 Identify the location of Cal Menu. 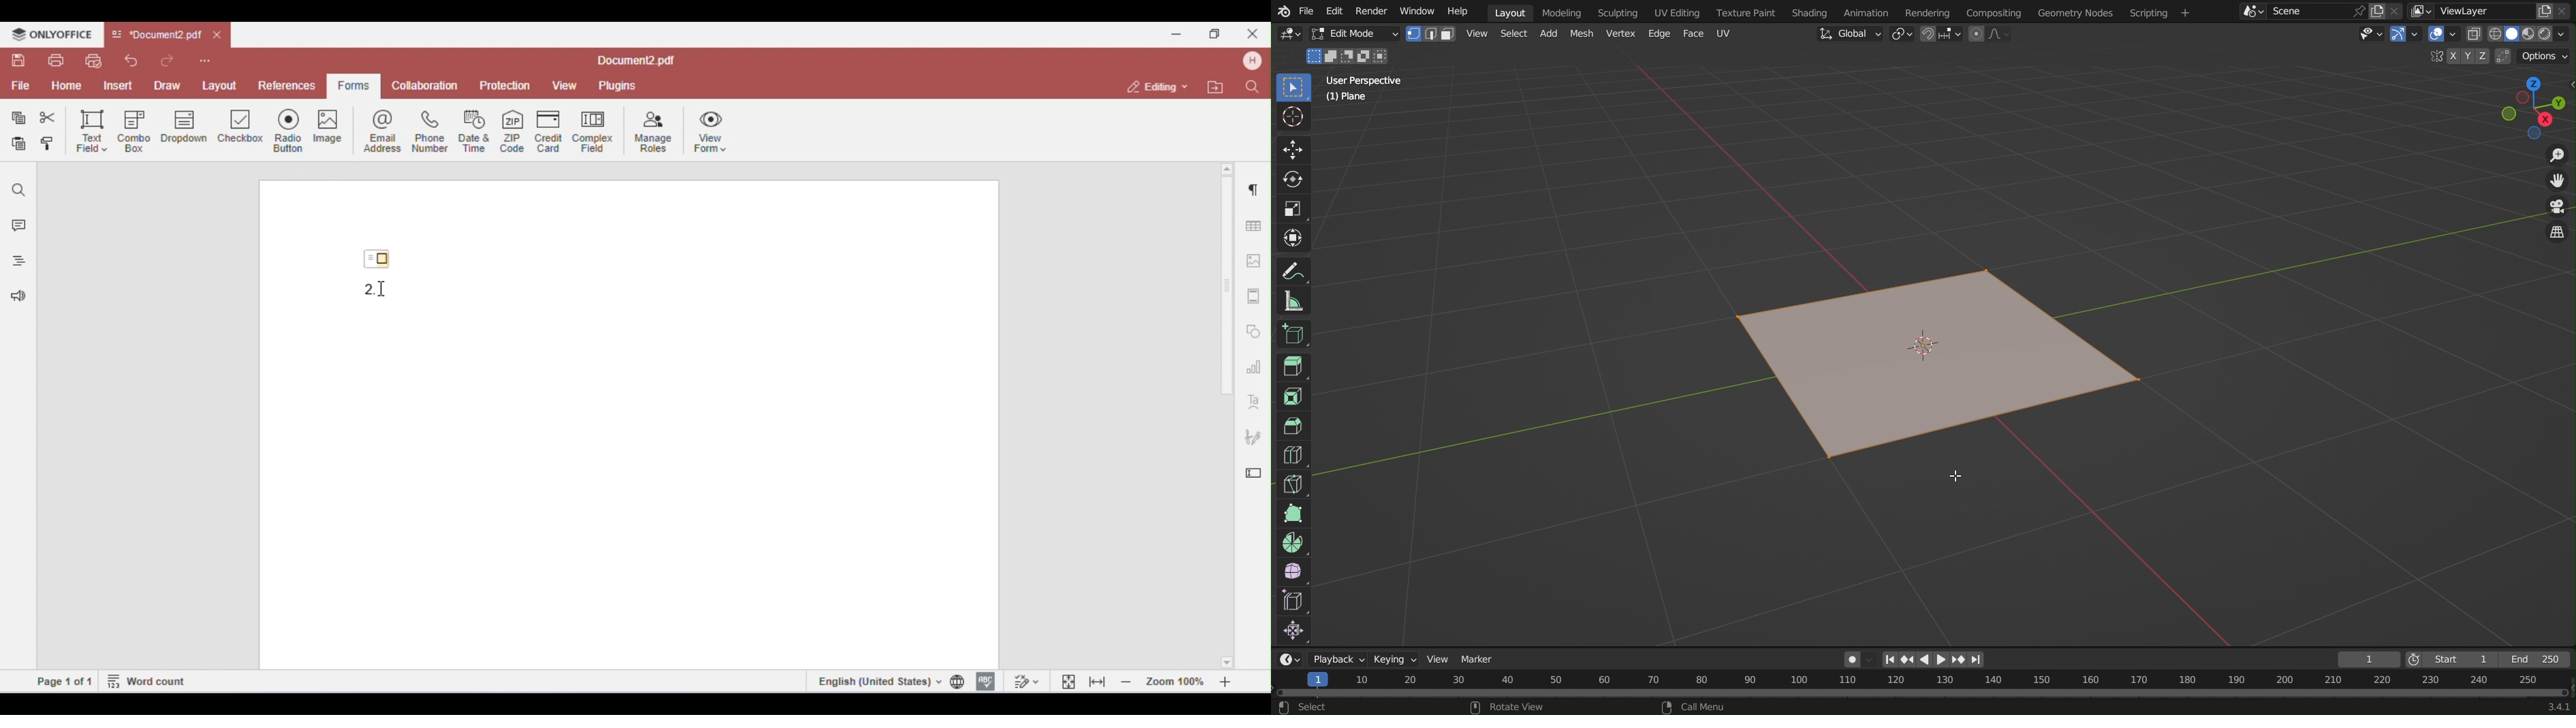
(1691, 707).